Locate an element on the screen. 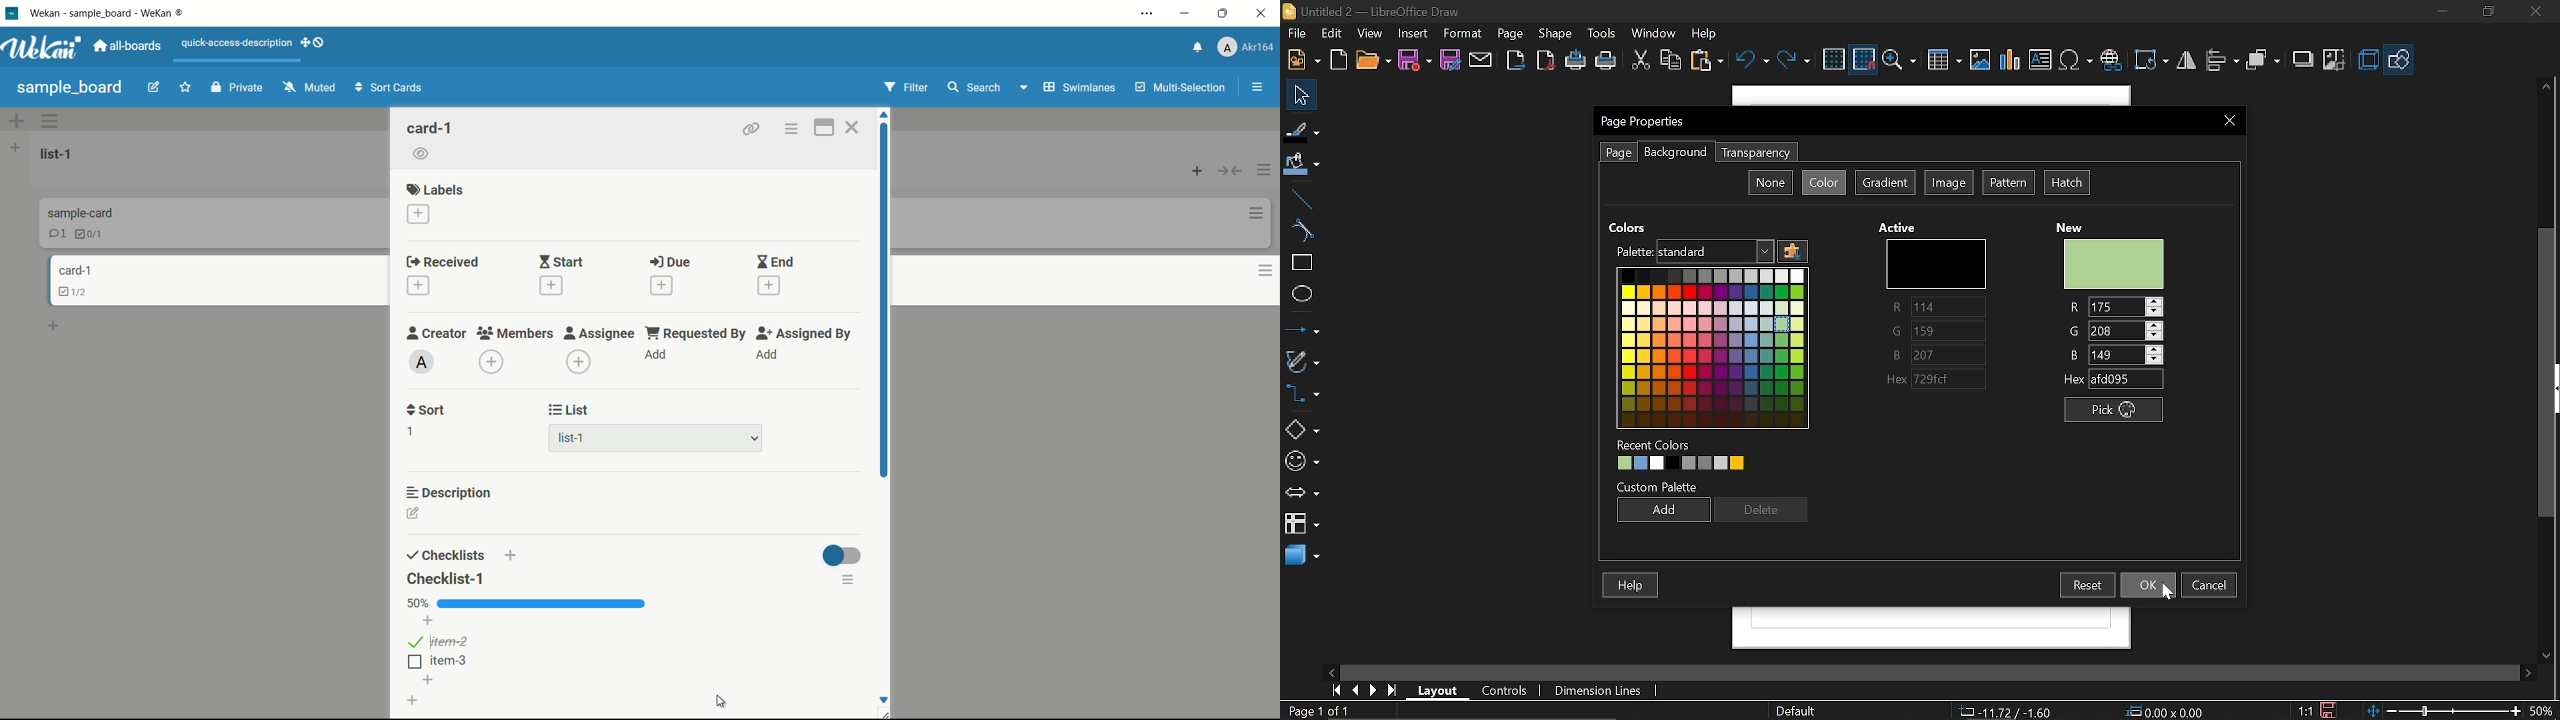 The image size is (2576, 728). Insert is located at coordinates (1414, 34).